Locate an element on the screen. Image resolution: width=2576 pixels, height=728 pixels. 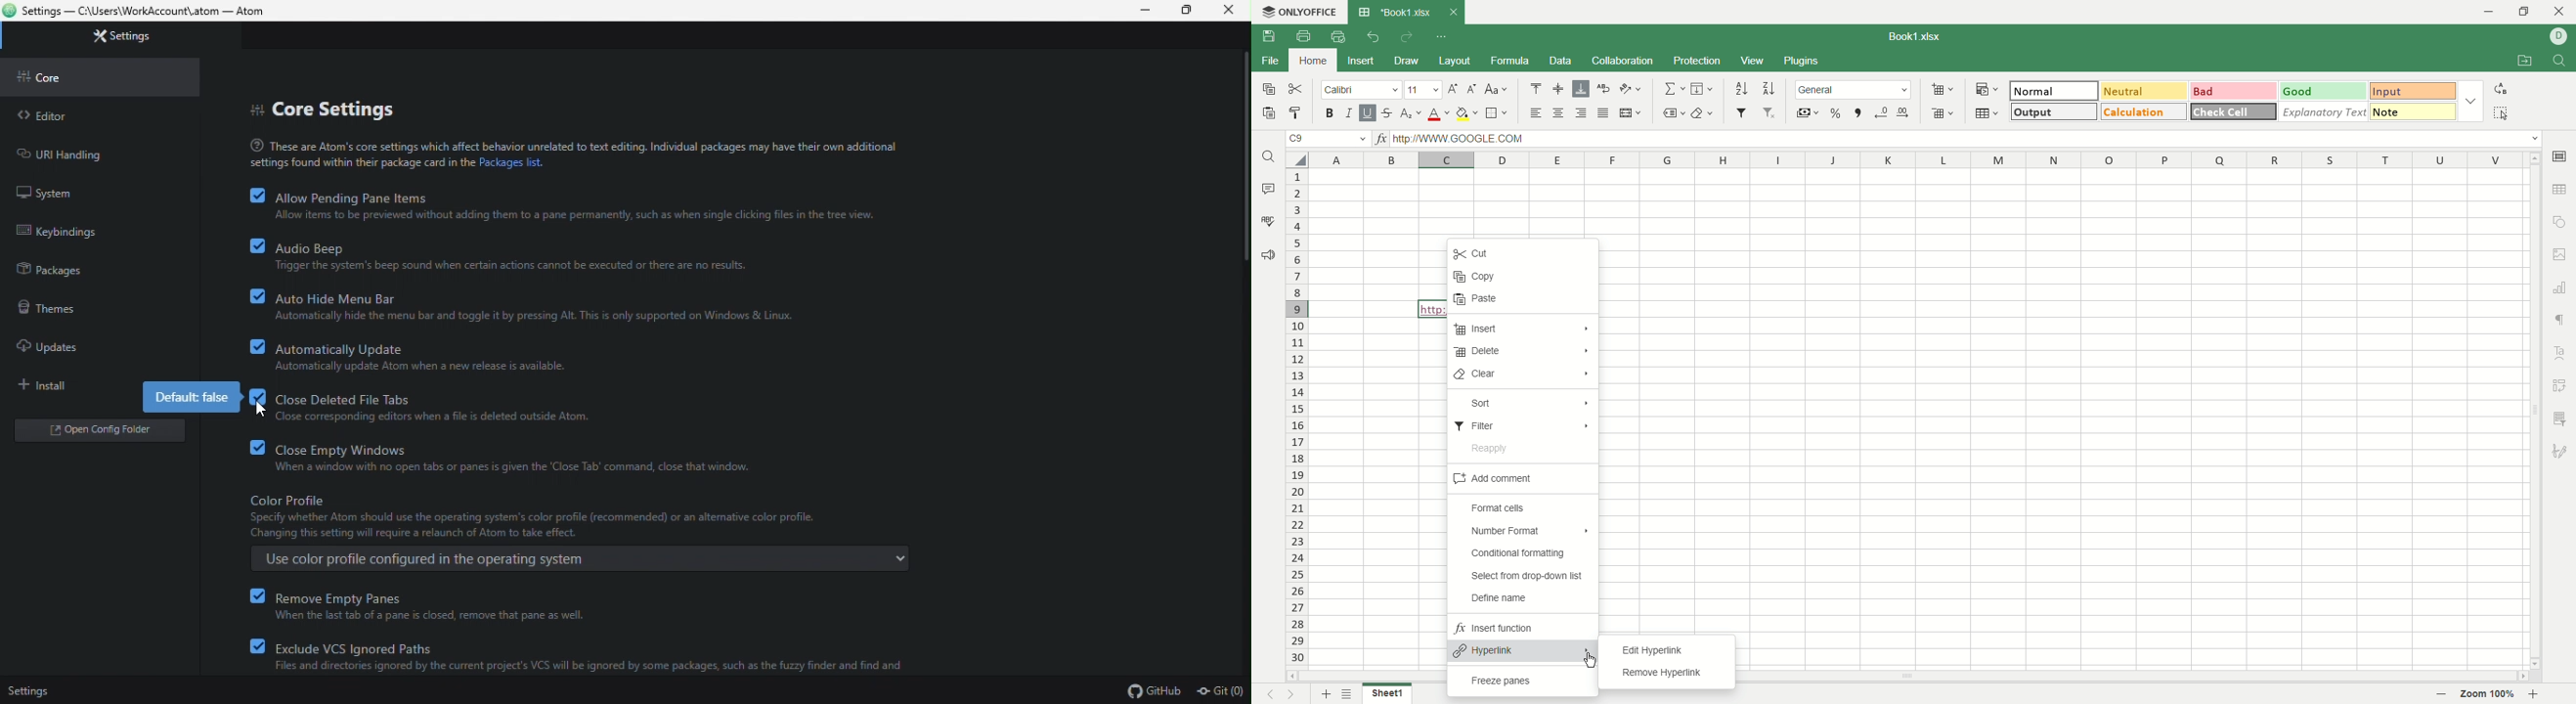
select all is located at coordinates (2504, 113).